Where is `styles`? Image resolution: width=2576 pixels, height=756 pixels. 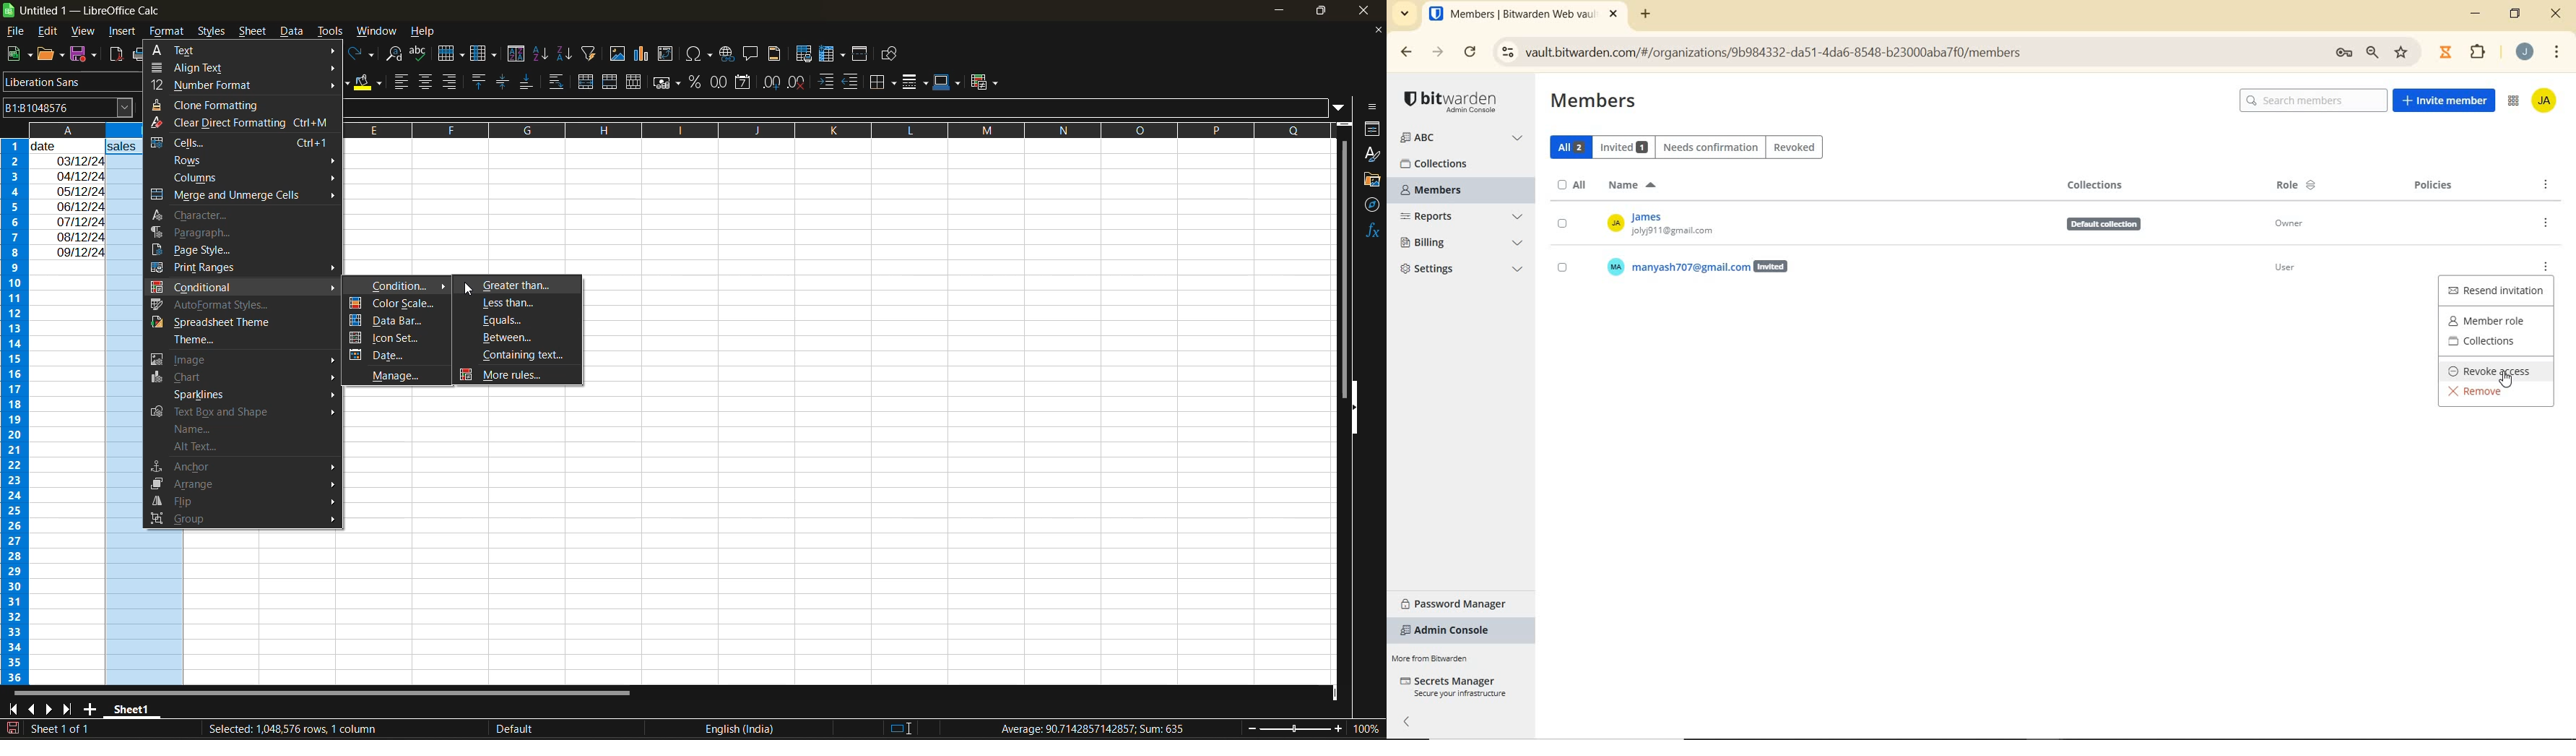 styles is located at coordinates (214, 29).